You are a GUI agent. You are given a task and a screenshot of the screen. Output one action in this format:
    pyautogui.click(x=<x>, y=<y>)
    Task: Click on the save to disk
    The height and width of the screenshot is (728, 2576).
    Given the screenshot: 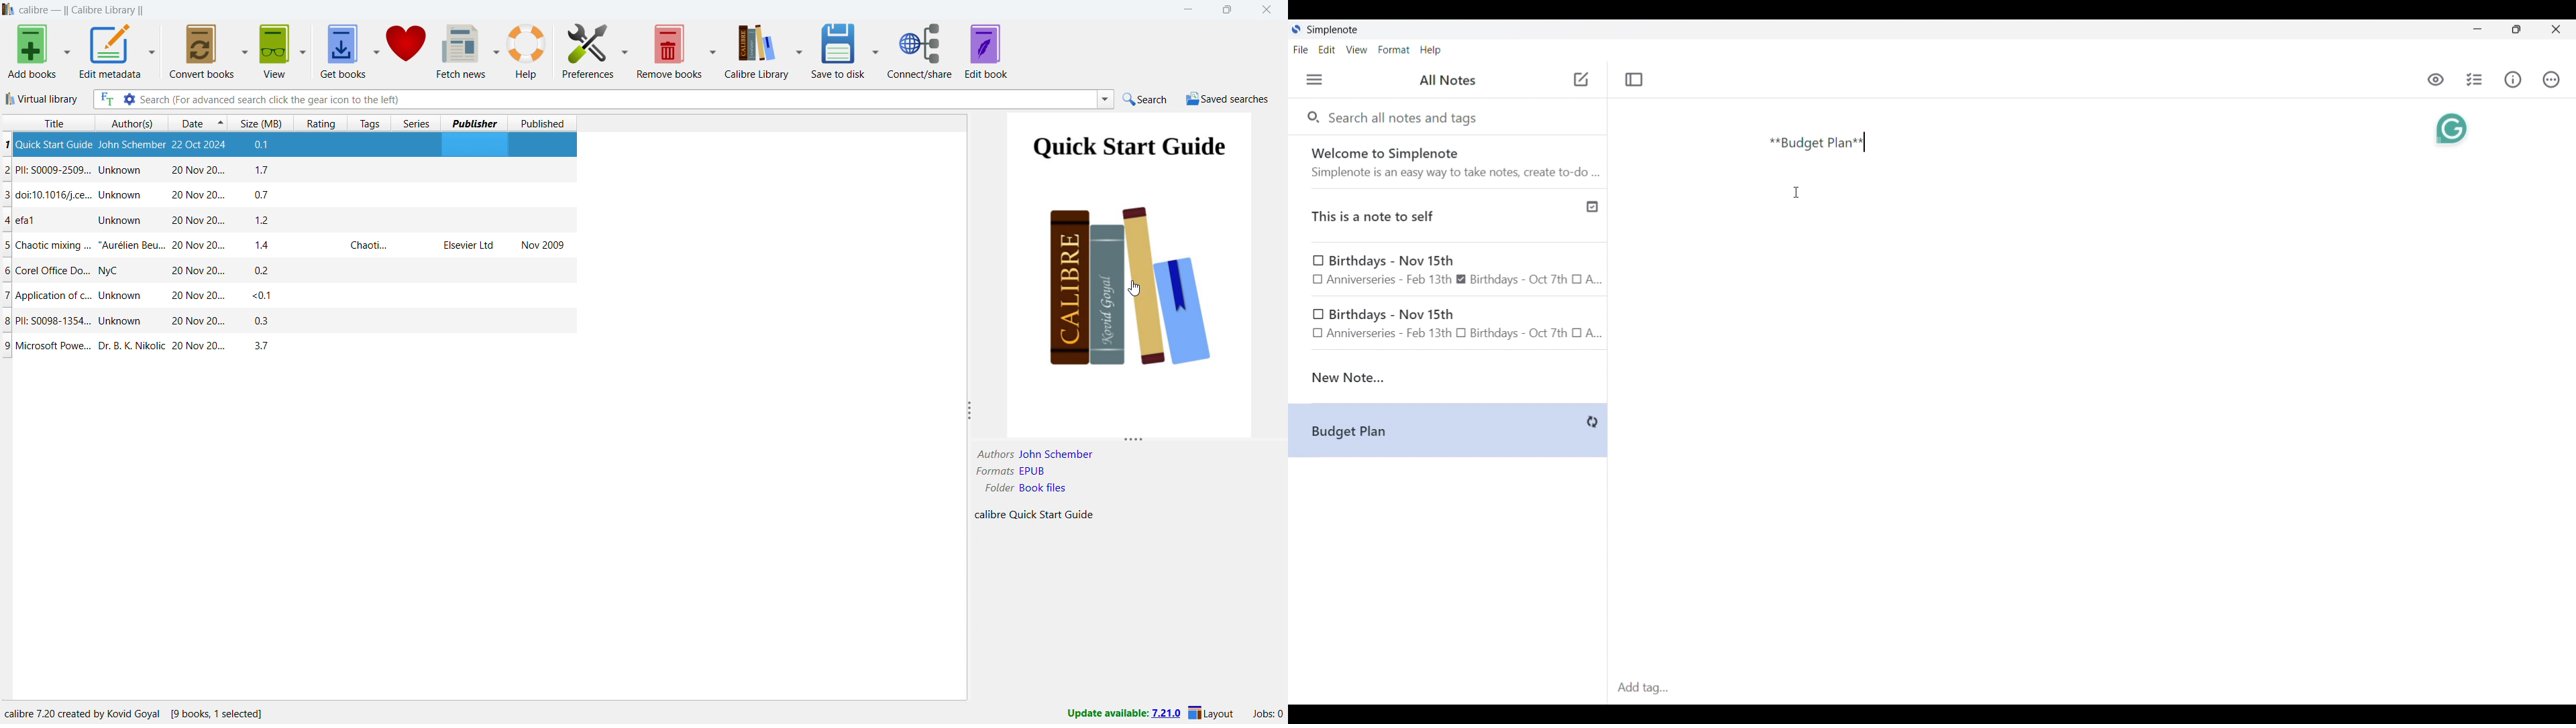 What is the action you would take?
    pyautogui.click(x=839, y=50)
    